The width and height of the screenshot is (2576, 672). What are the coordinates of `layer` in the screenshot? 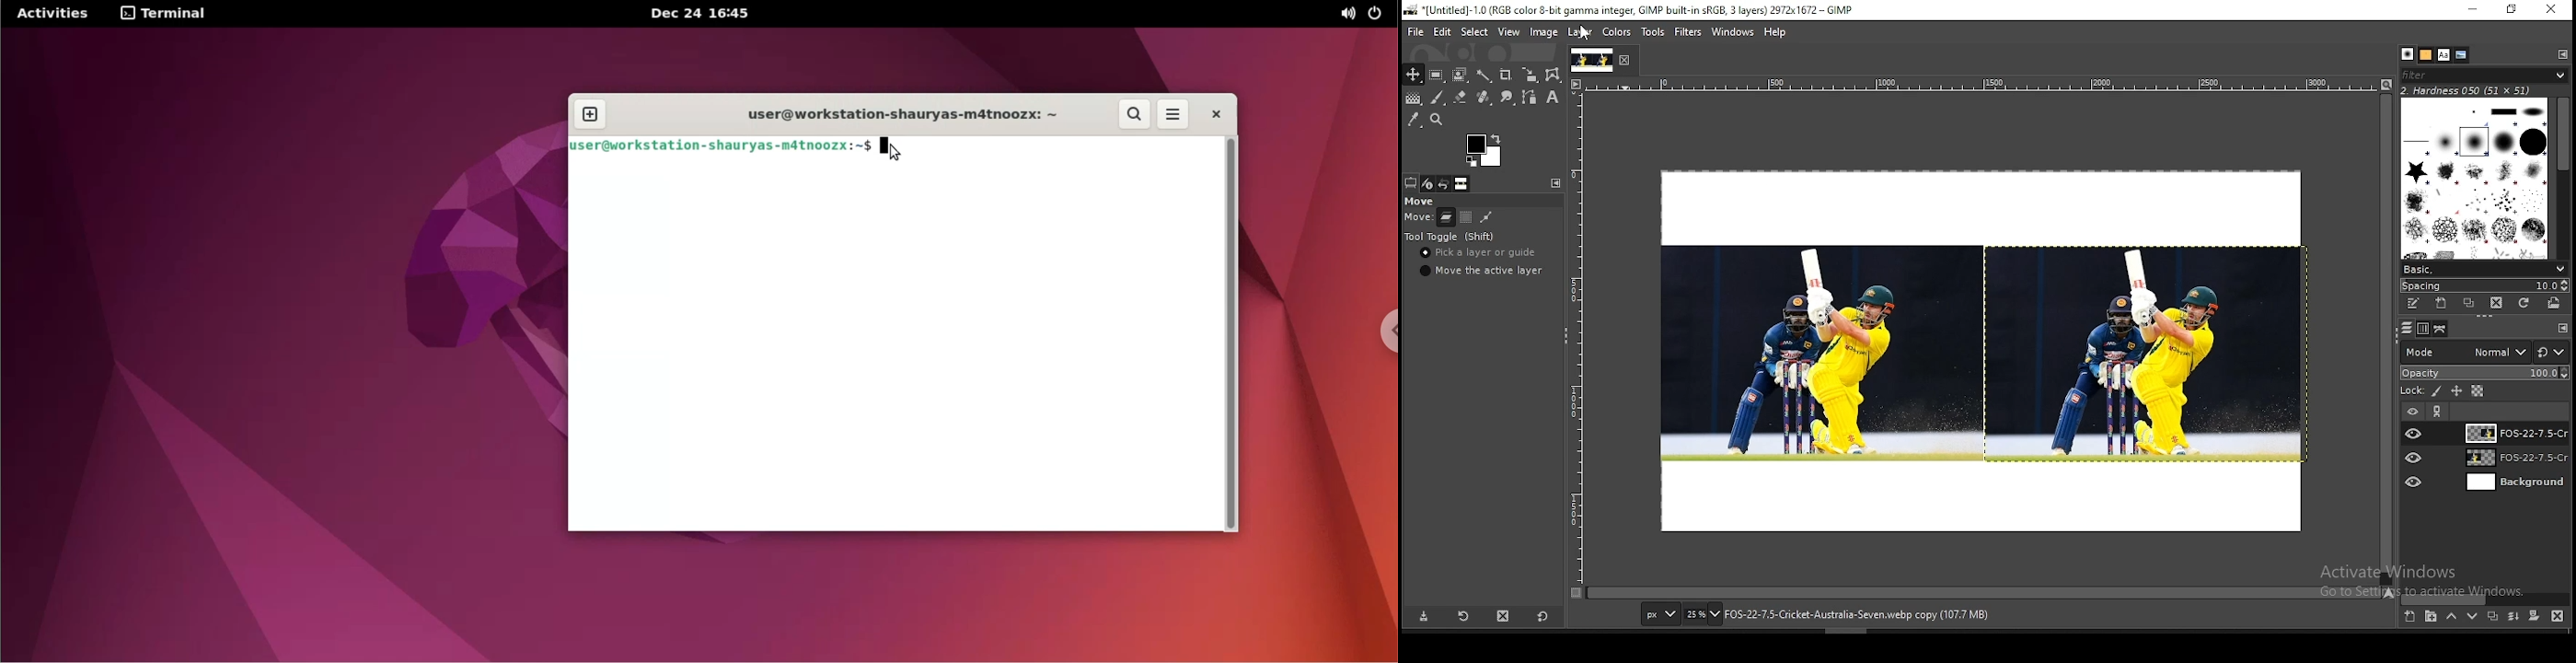 It's located at (1578, 33).